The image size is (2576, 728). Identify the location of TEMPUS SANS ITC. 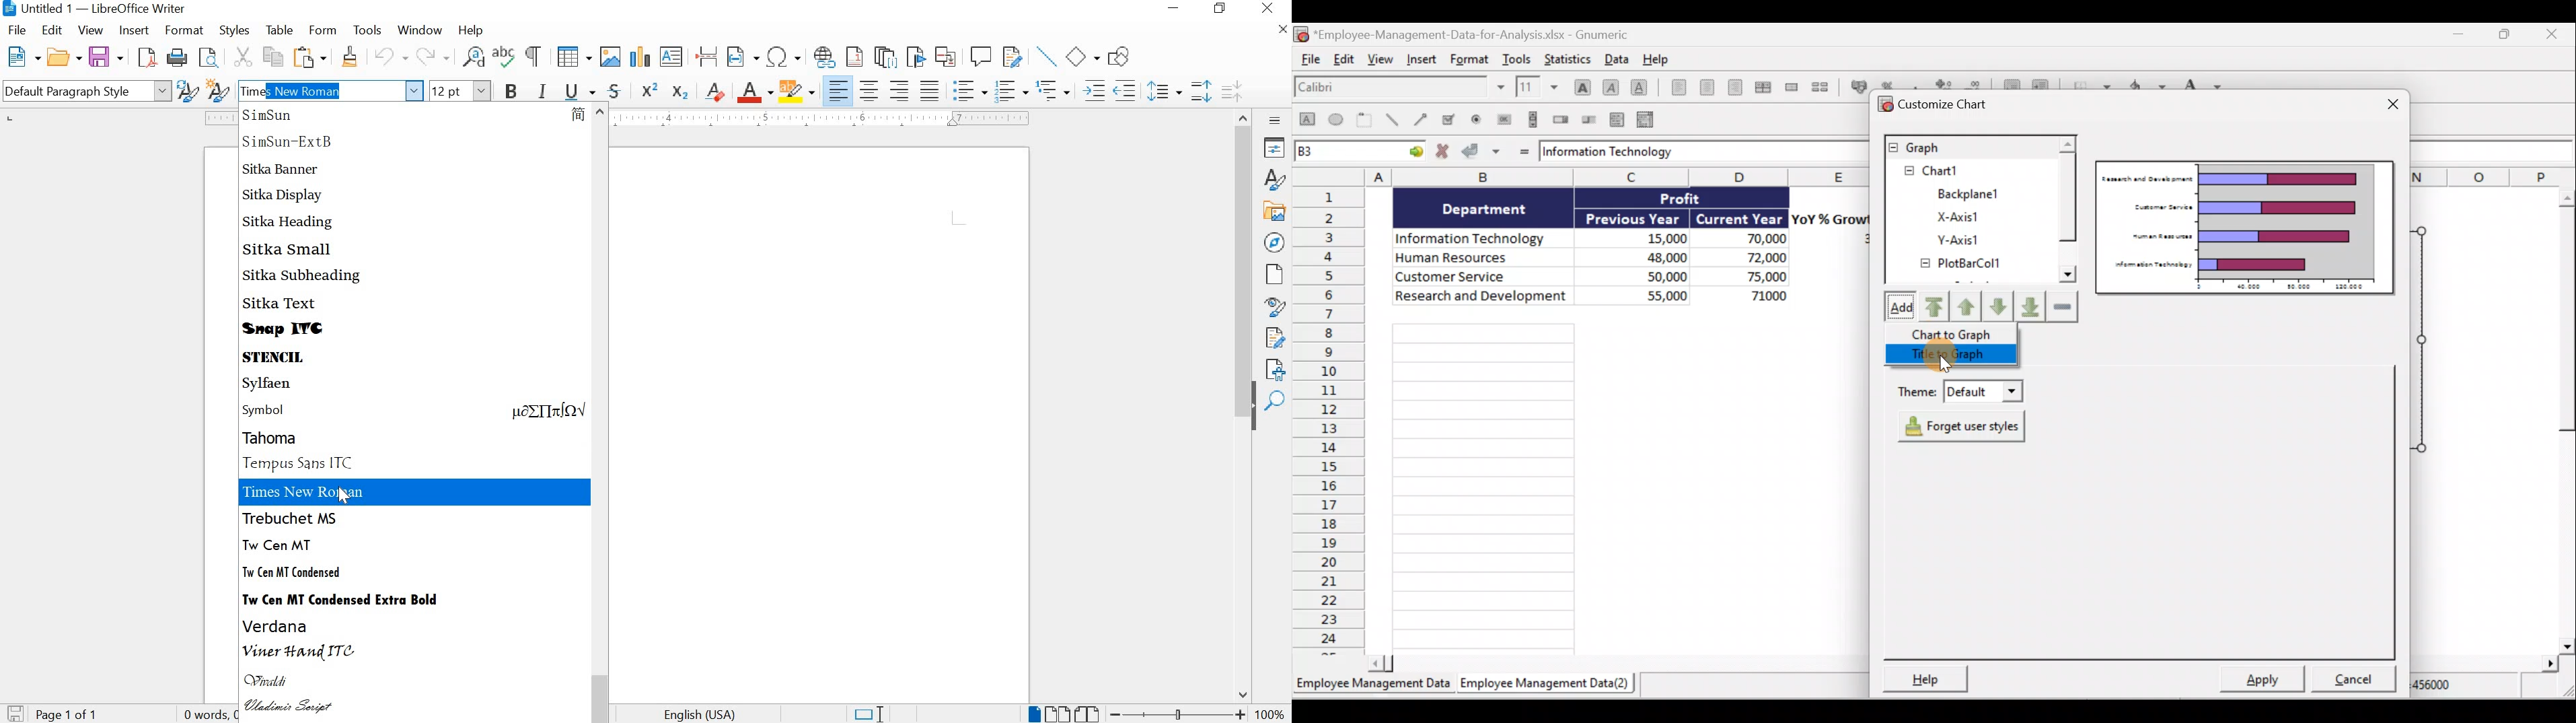
(304, 464).